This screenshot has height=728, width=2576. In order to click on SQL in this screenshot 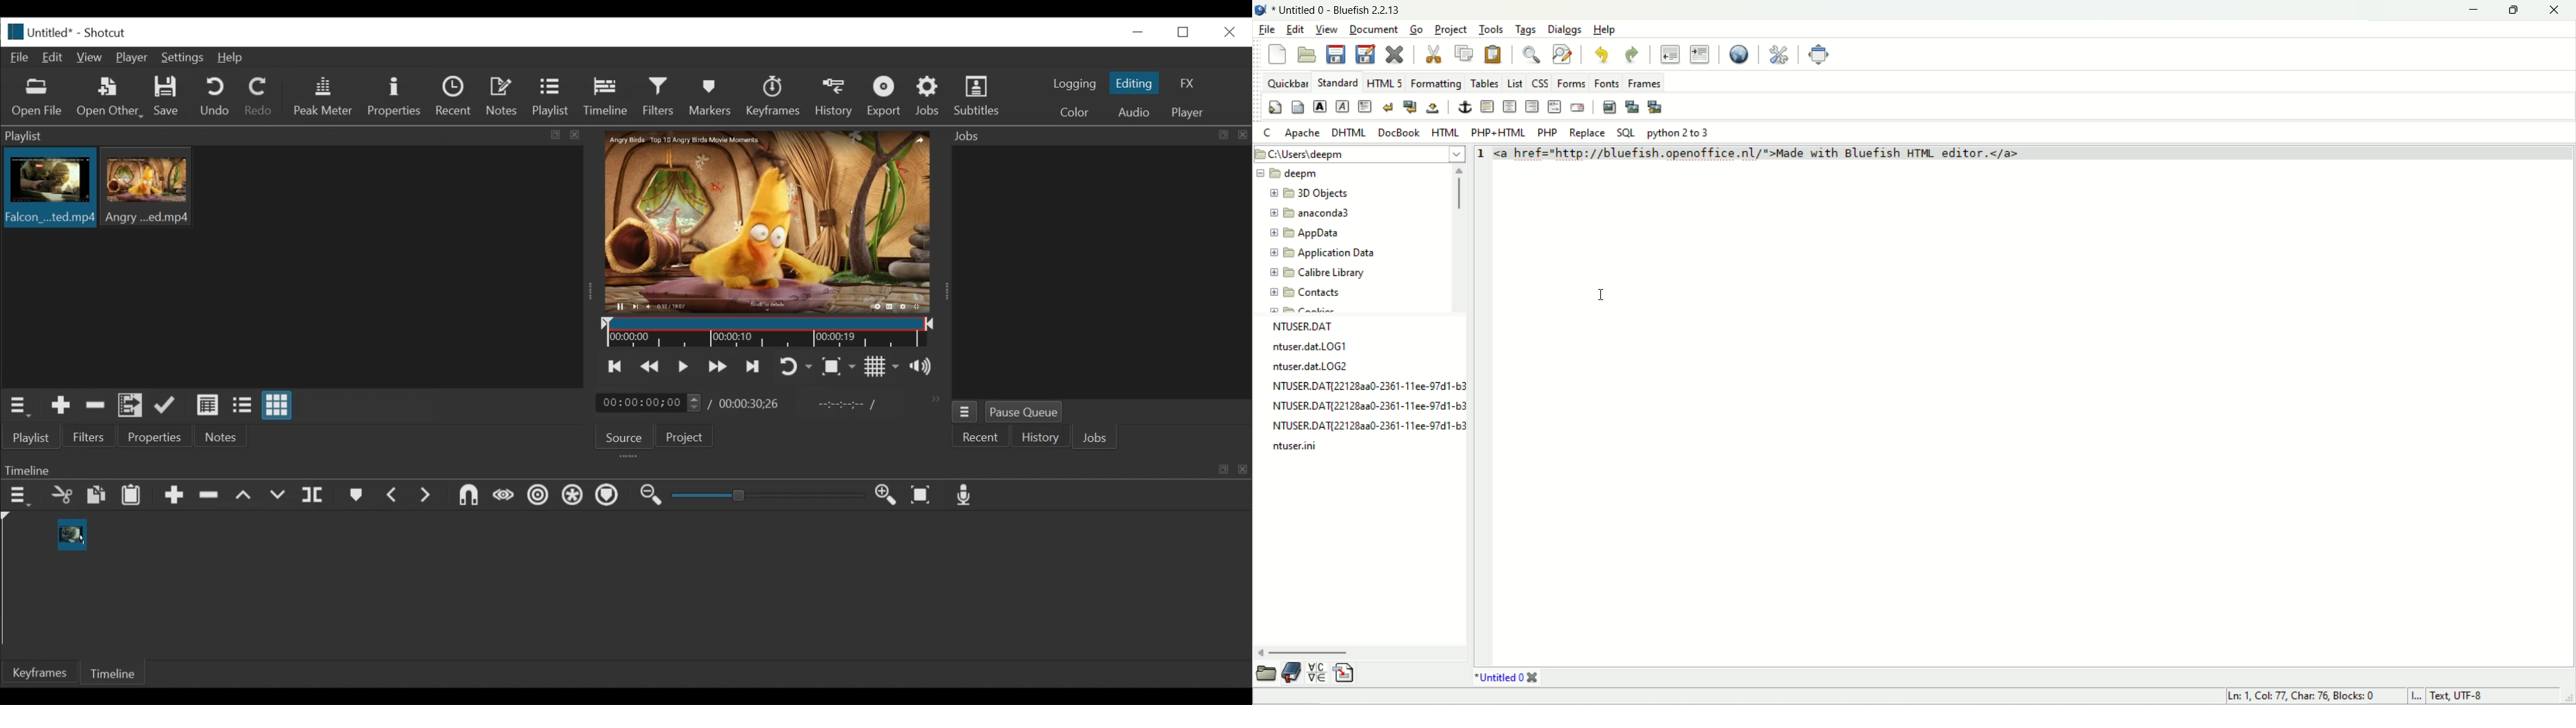, I will do `click(1624, 130)`.